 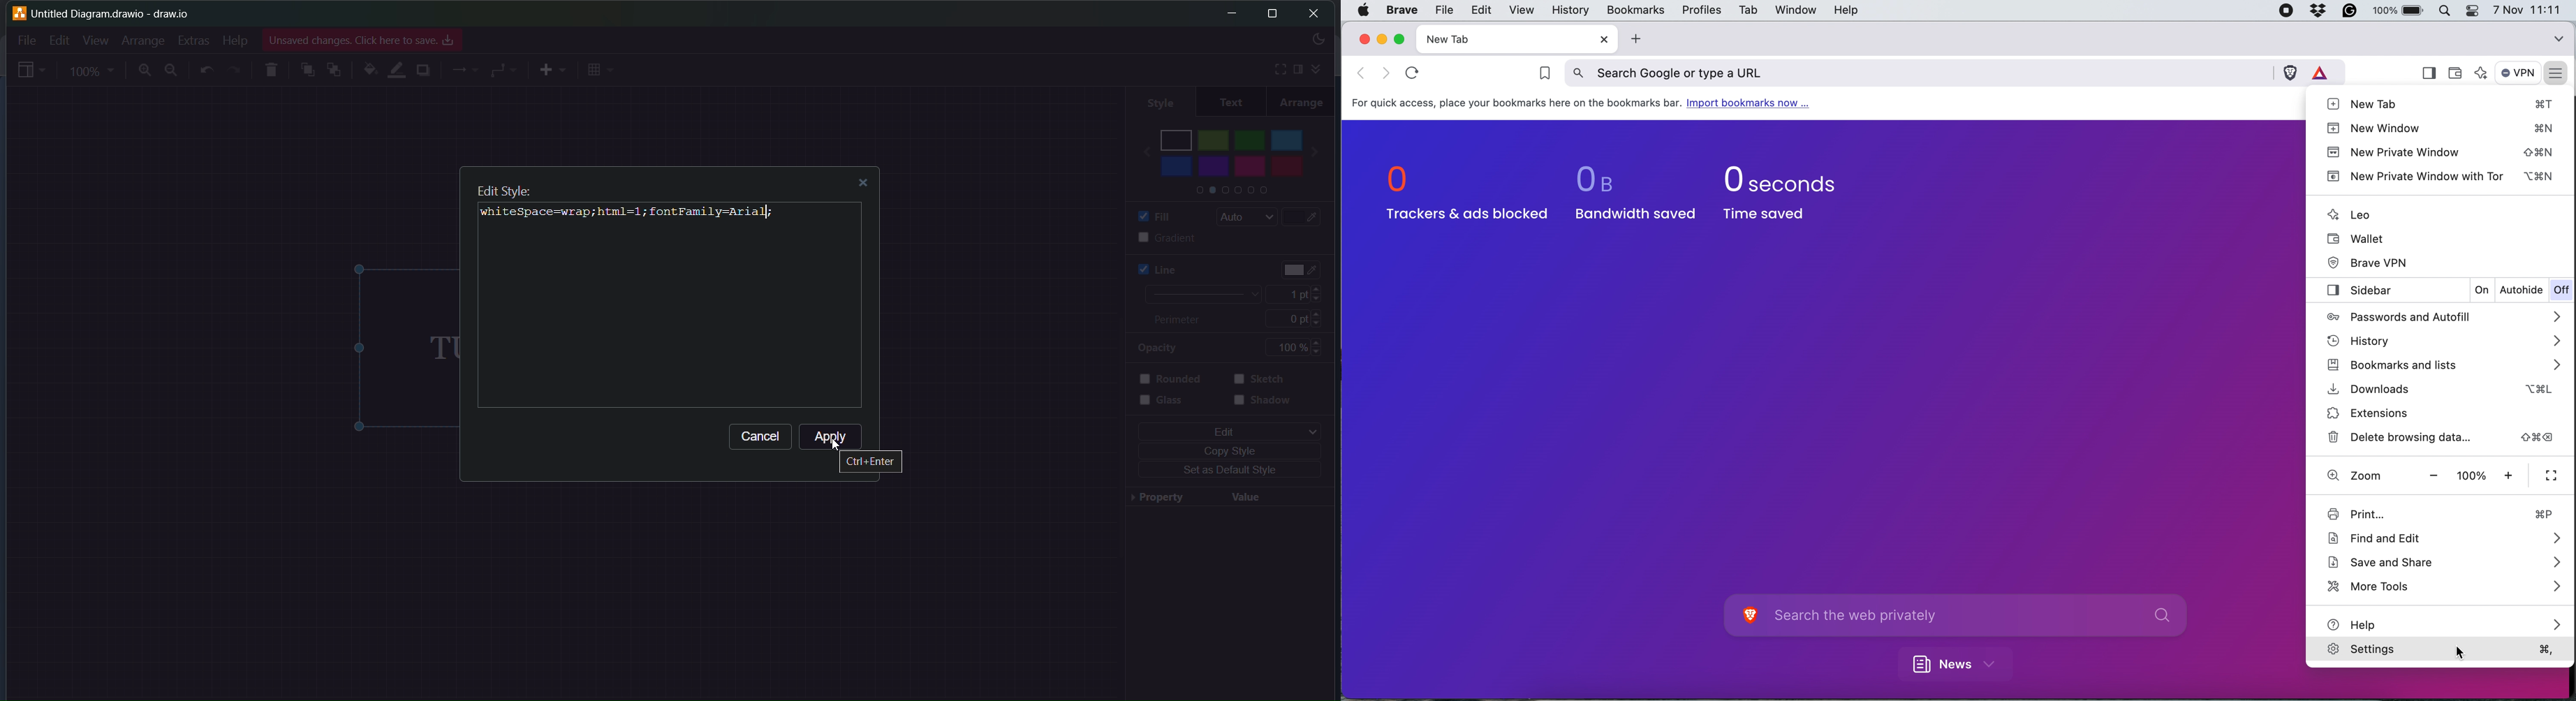 I want to click on light green, so click(x=1214, y=140).